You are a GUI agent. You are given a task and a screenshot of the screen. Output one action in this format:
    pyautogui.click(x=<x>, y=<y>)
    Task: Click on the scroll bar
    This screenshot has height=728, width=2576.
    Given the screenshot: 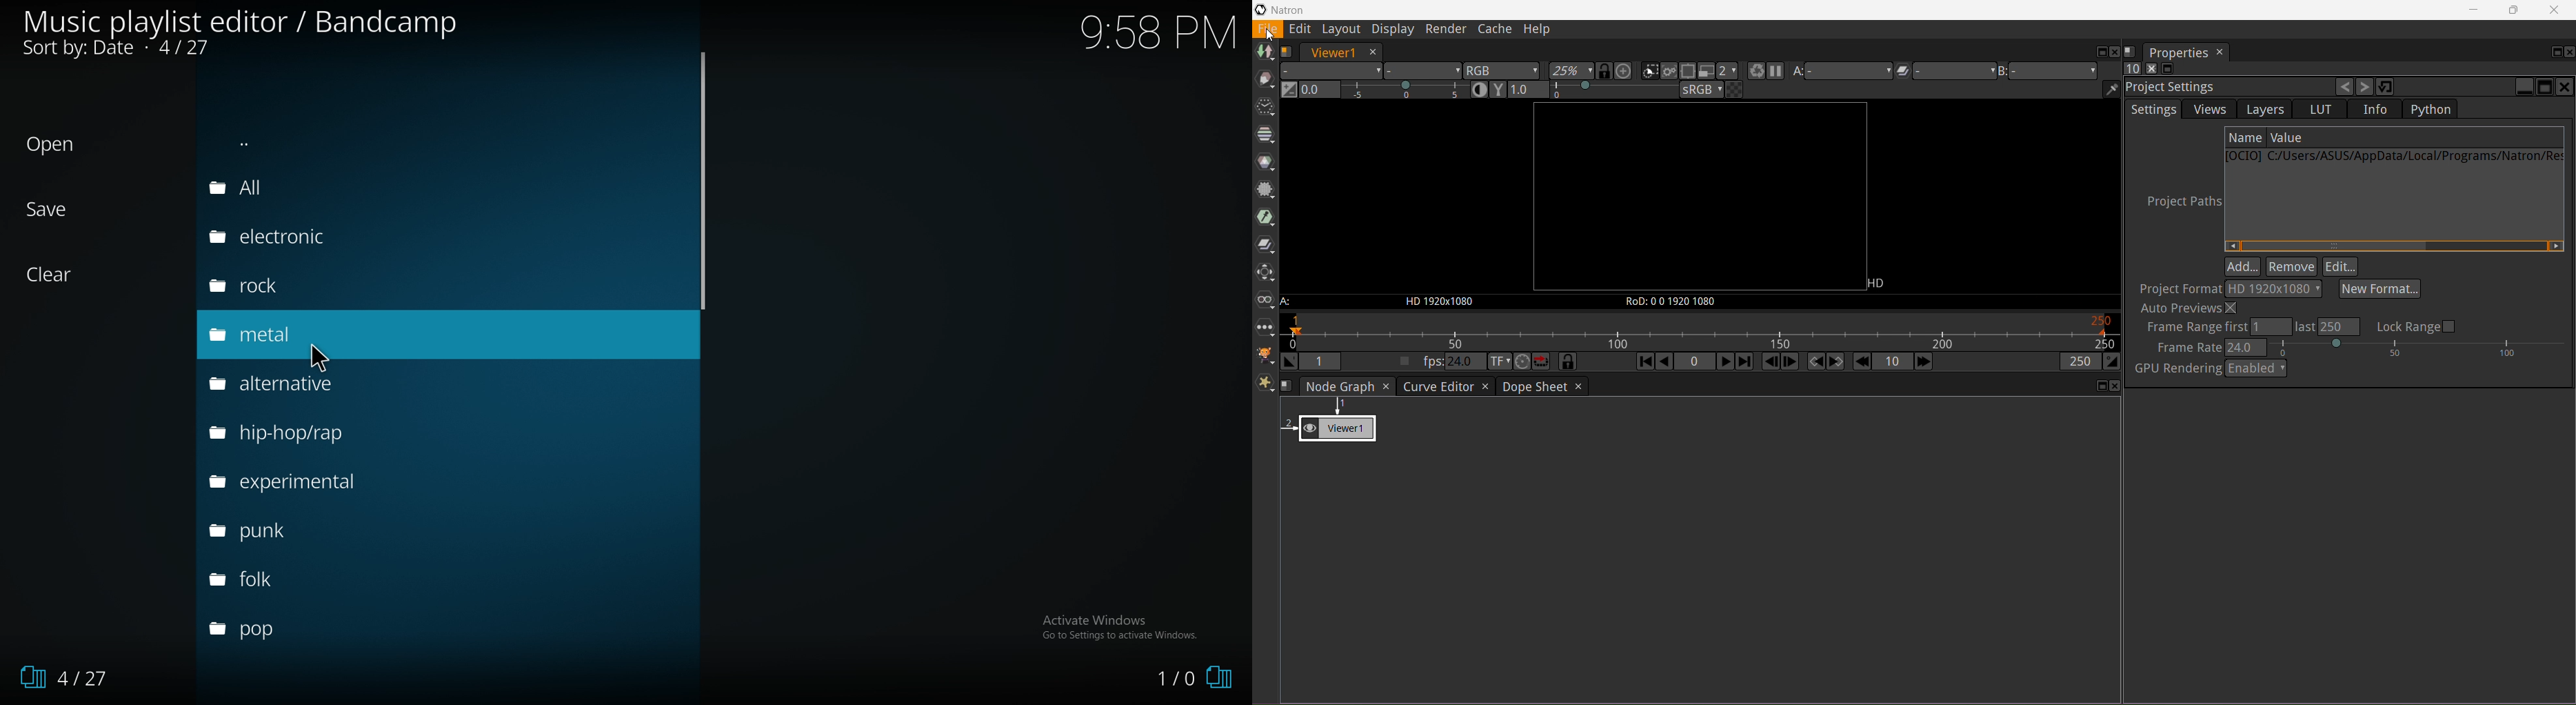 What is the action you would take?
    pyautogui.click(x=703, y=180)
    